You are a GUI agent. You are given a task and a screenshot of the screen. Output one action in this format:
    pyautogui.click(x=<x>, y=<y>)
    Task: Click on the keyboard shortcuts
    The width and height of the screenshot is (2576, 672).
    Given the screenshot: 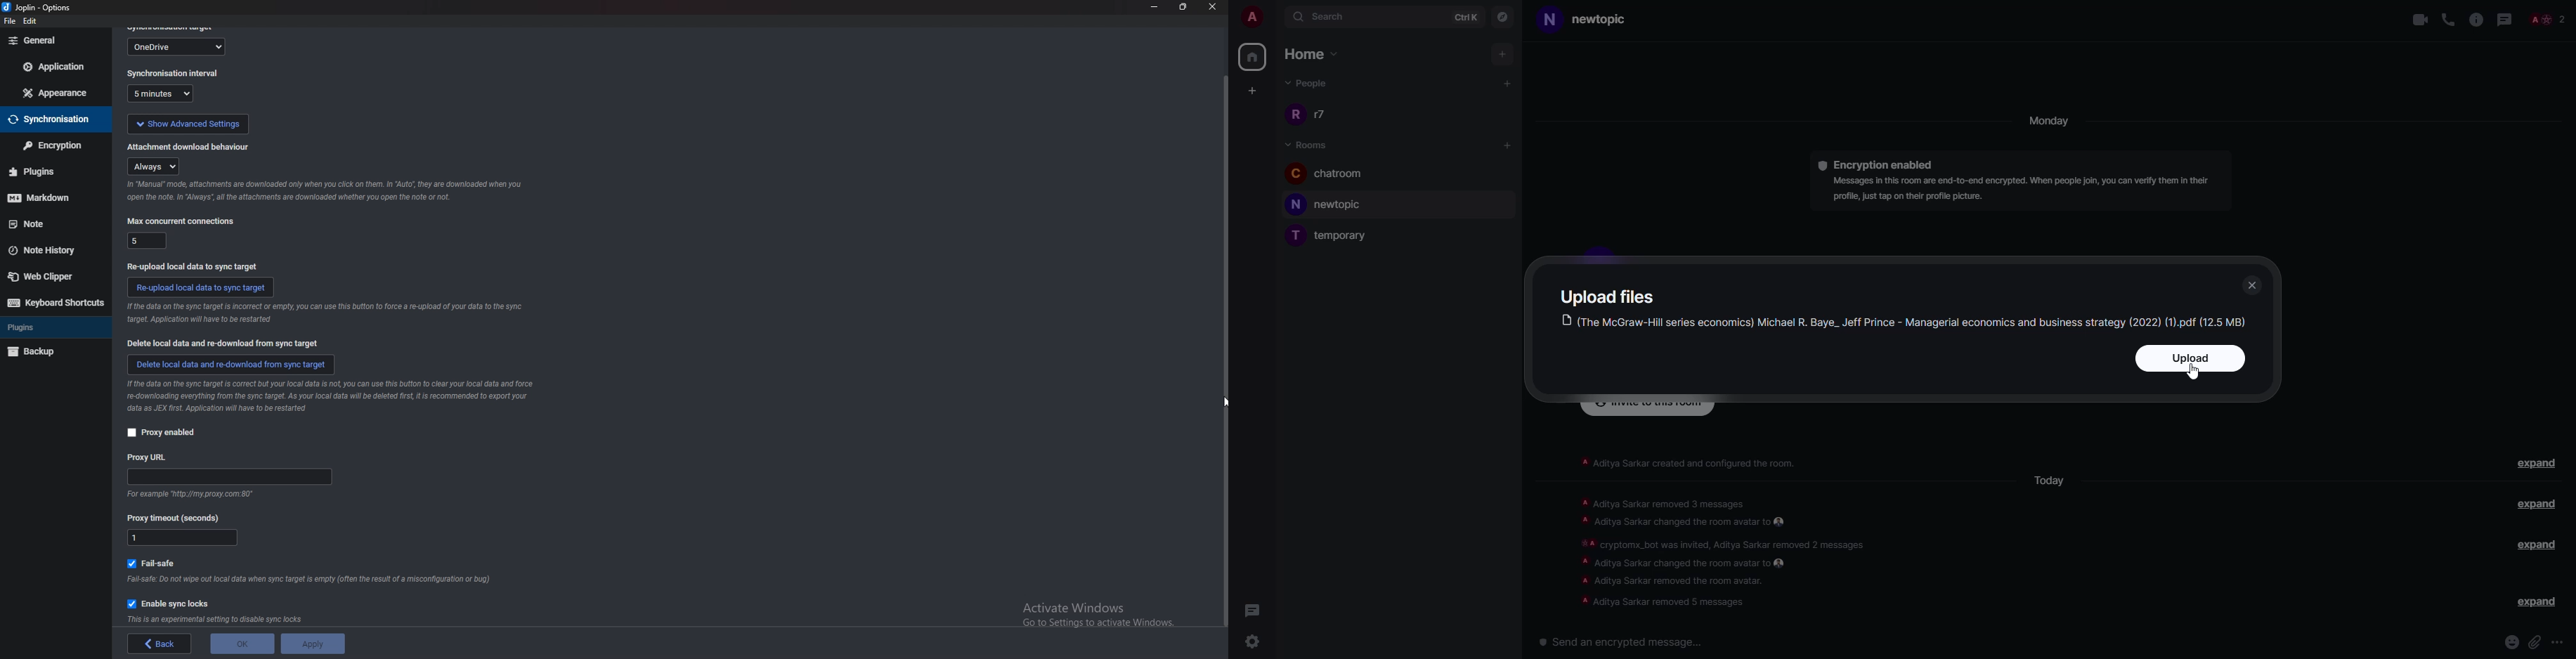 What is the action you would take?
    pyautogui.click(x=55, y=303)
    